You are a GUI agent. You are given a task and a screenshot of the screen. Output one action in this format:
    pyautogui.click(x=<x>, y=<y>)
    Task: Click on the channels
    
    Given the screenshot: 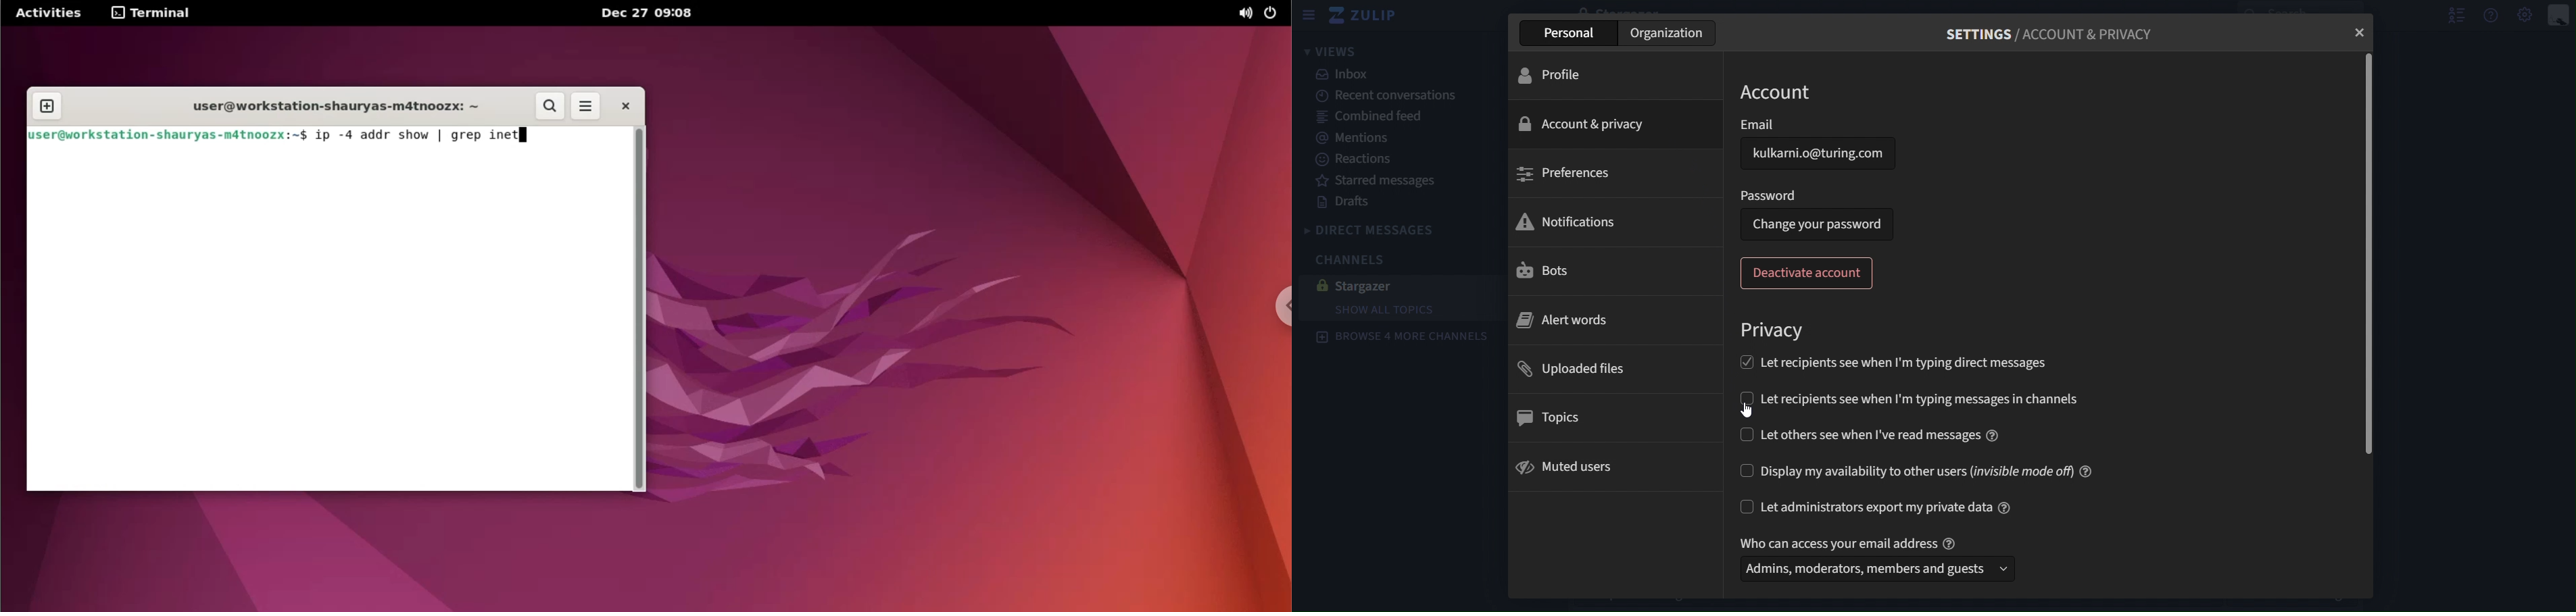 What is the action you would take?
    pyautogui.click(x=1352, y=259)
    